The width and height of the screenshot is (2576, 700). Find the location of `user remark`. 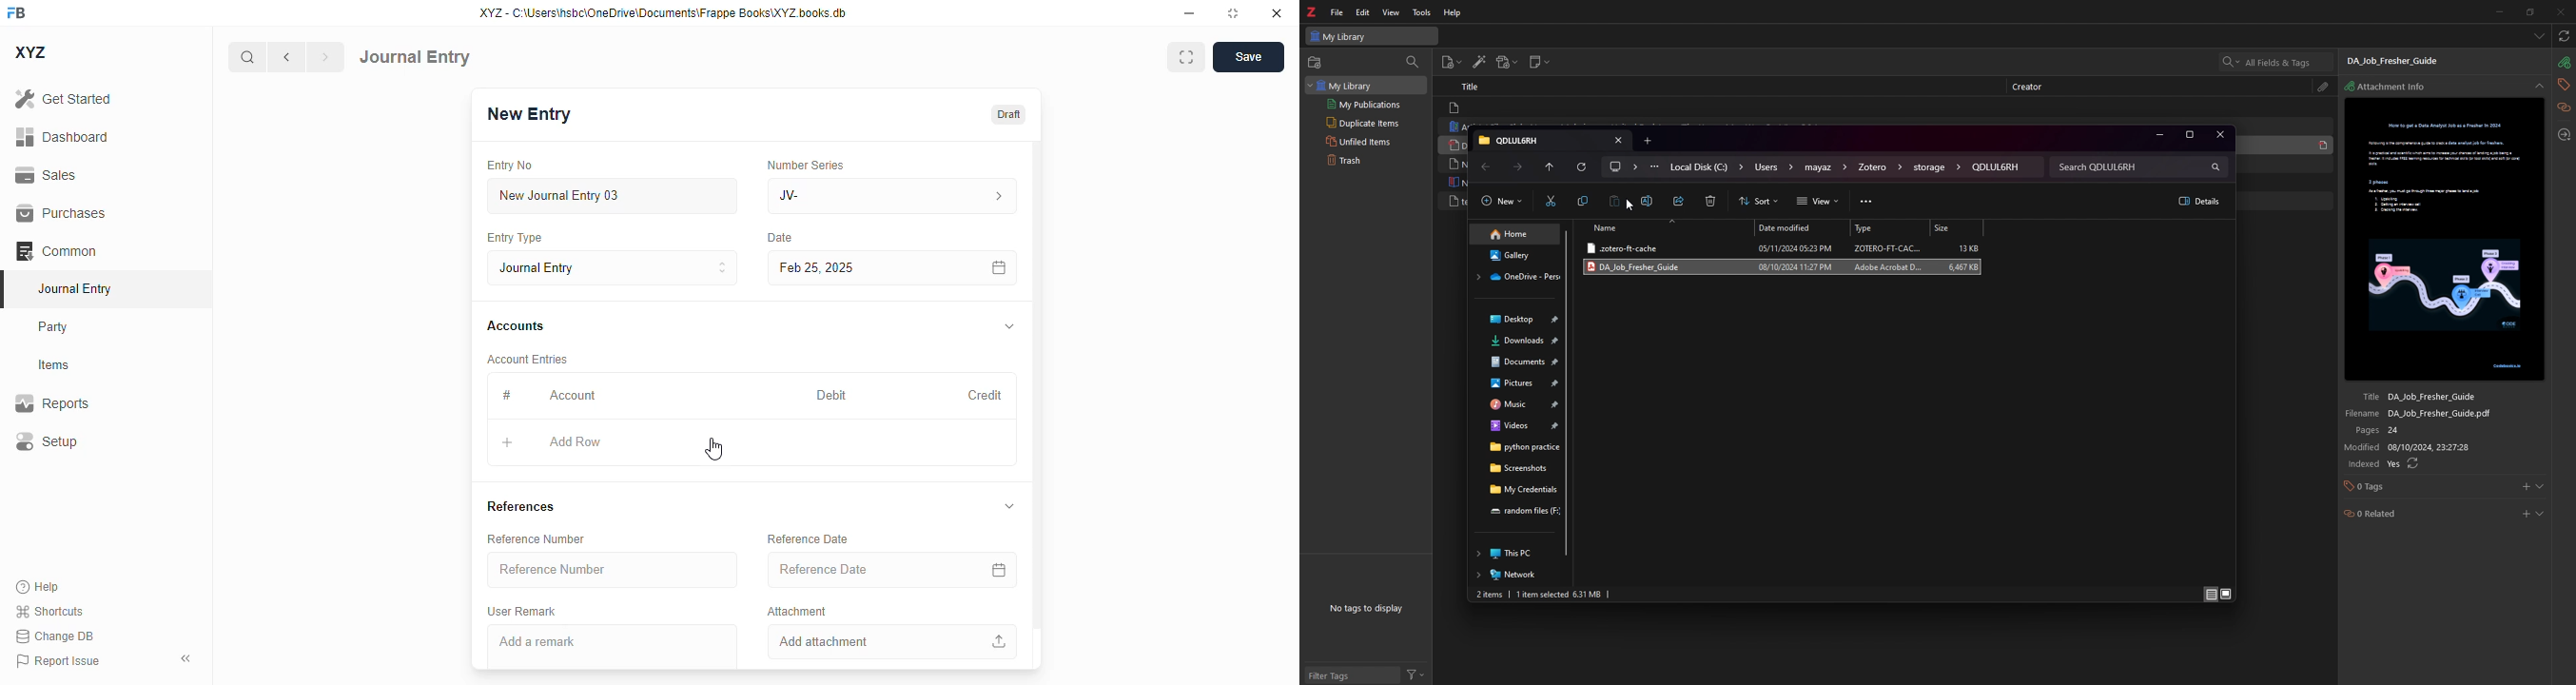

user remark is located at coordinates (521, 612).